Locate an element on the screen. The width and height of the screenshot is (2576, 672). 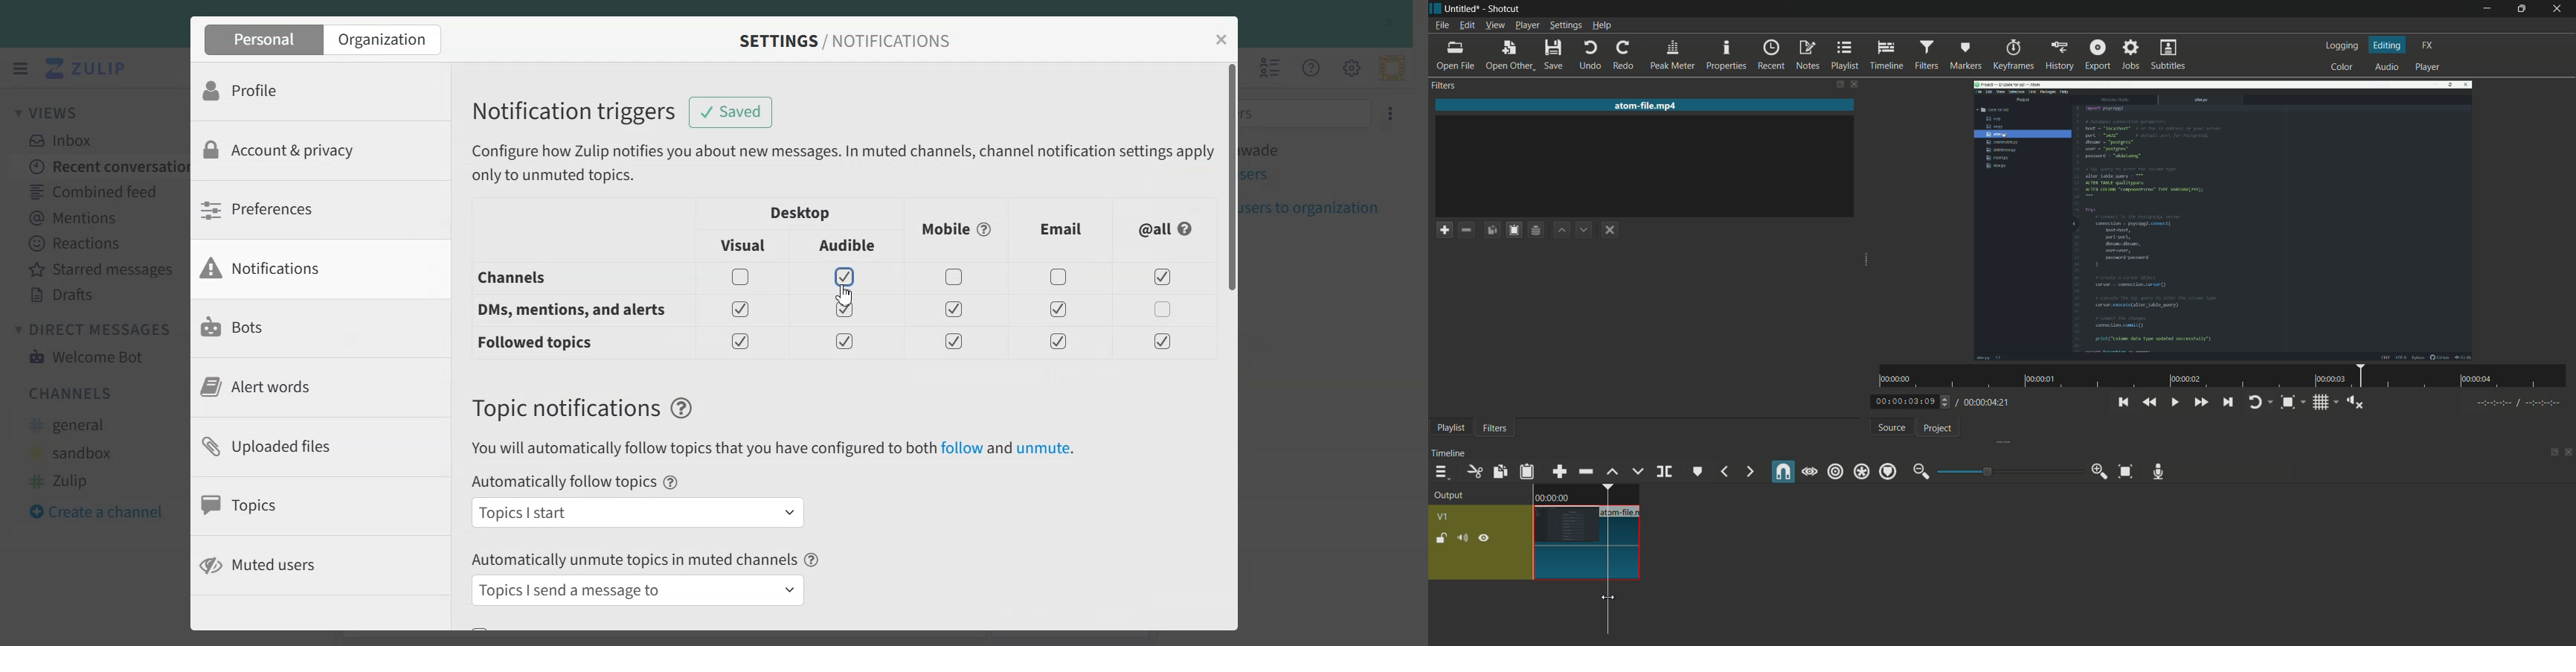
quickly play backward is located at coordinates (2150, 403).